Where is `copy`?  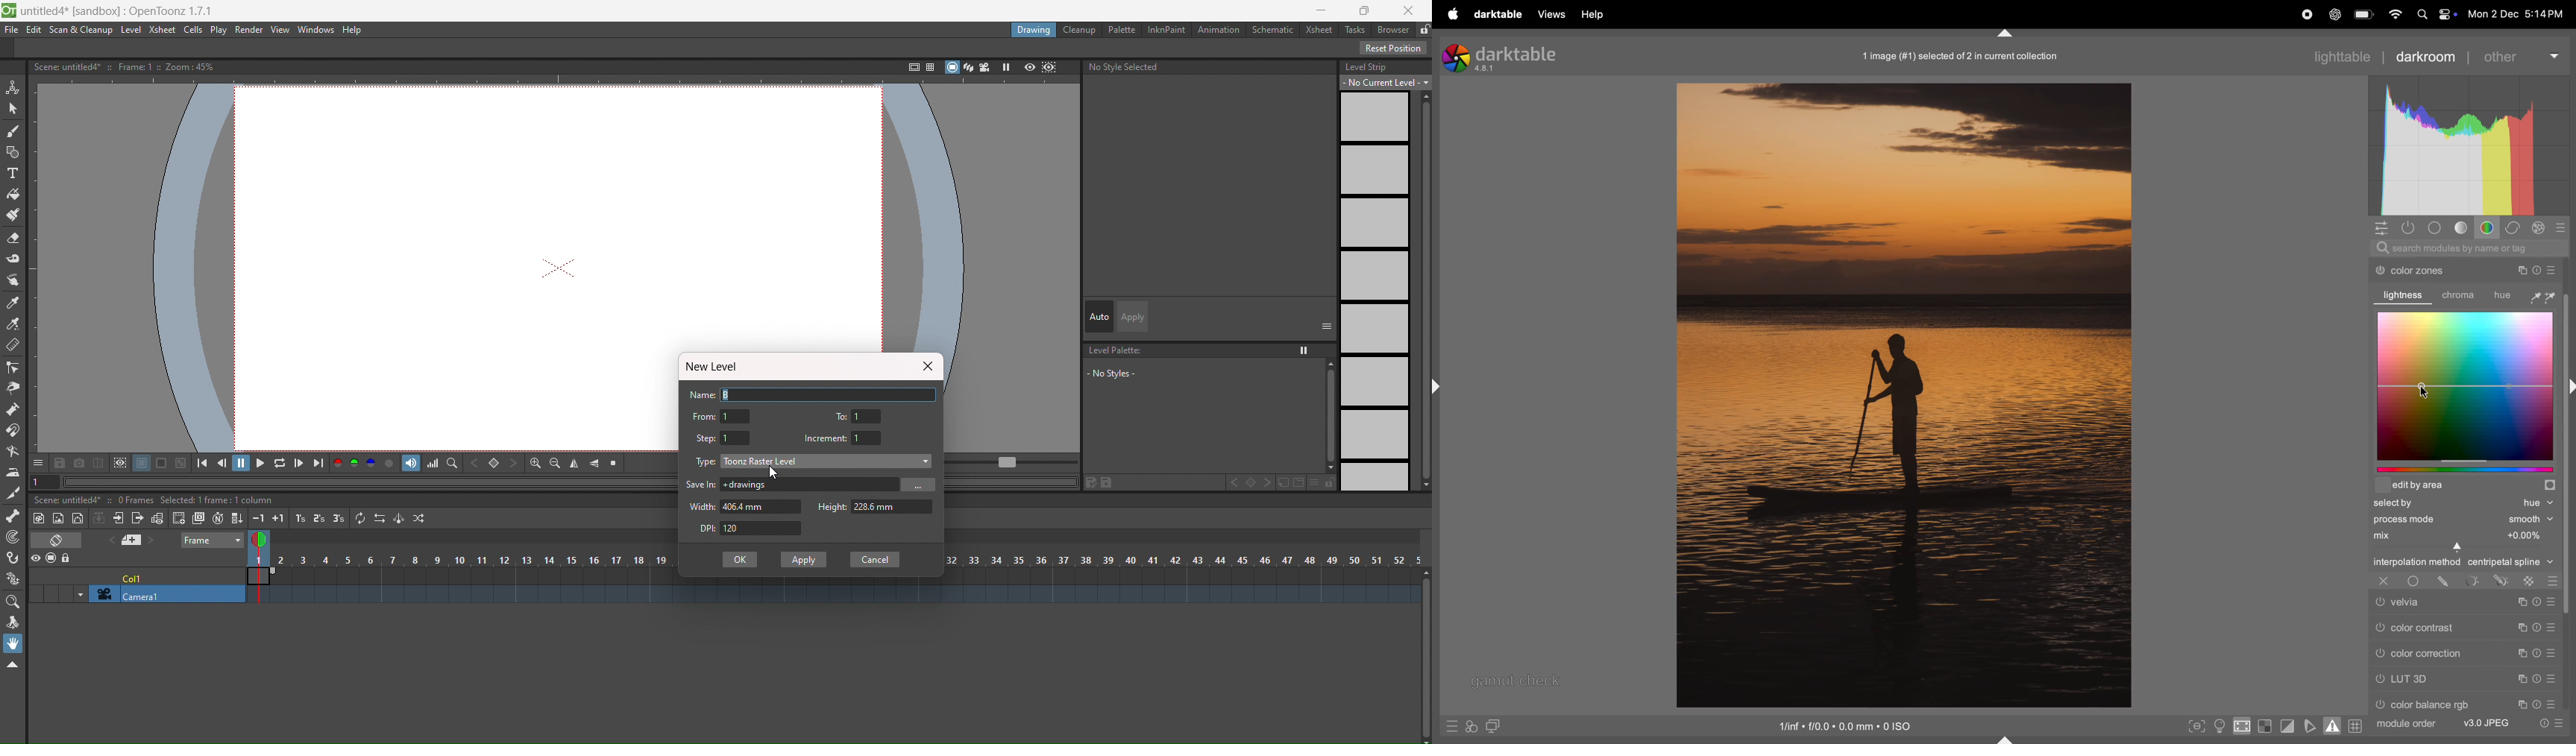 copy is located at coordinates (2522, 653).